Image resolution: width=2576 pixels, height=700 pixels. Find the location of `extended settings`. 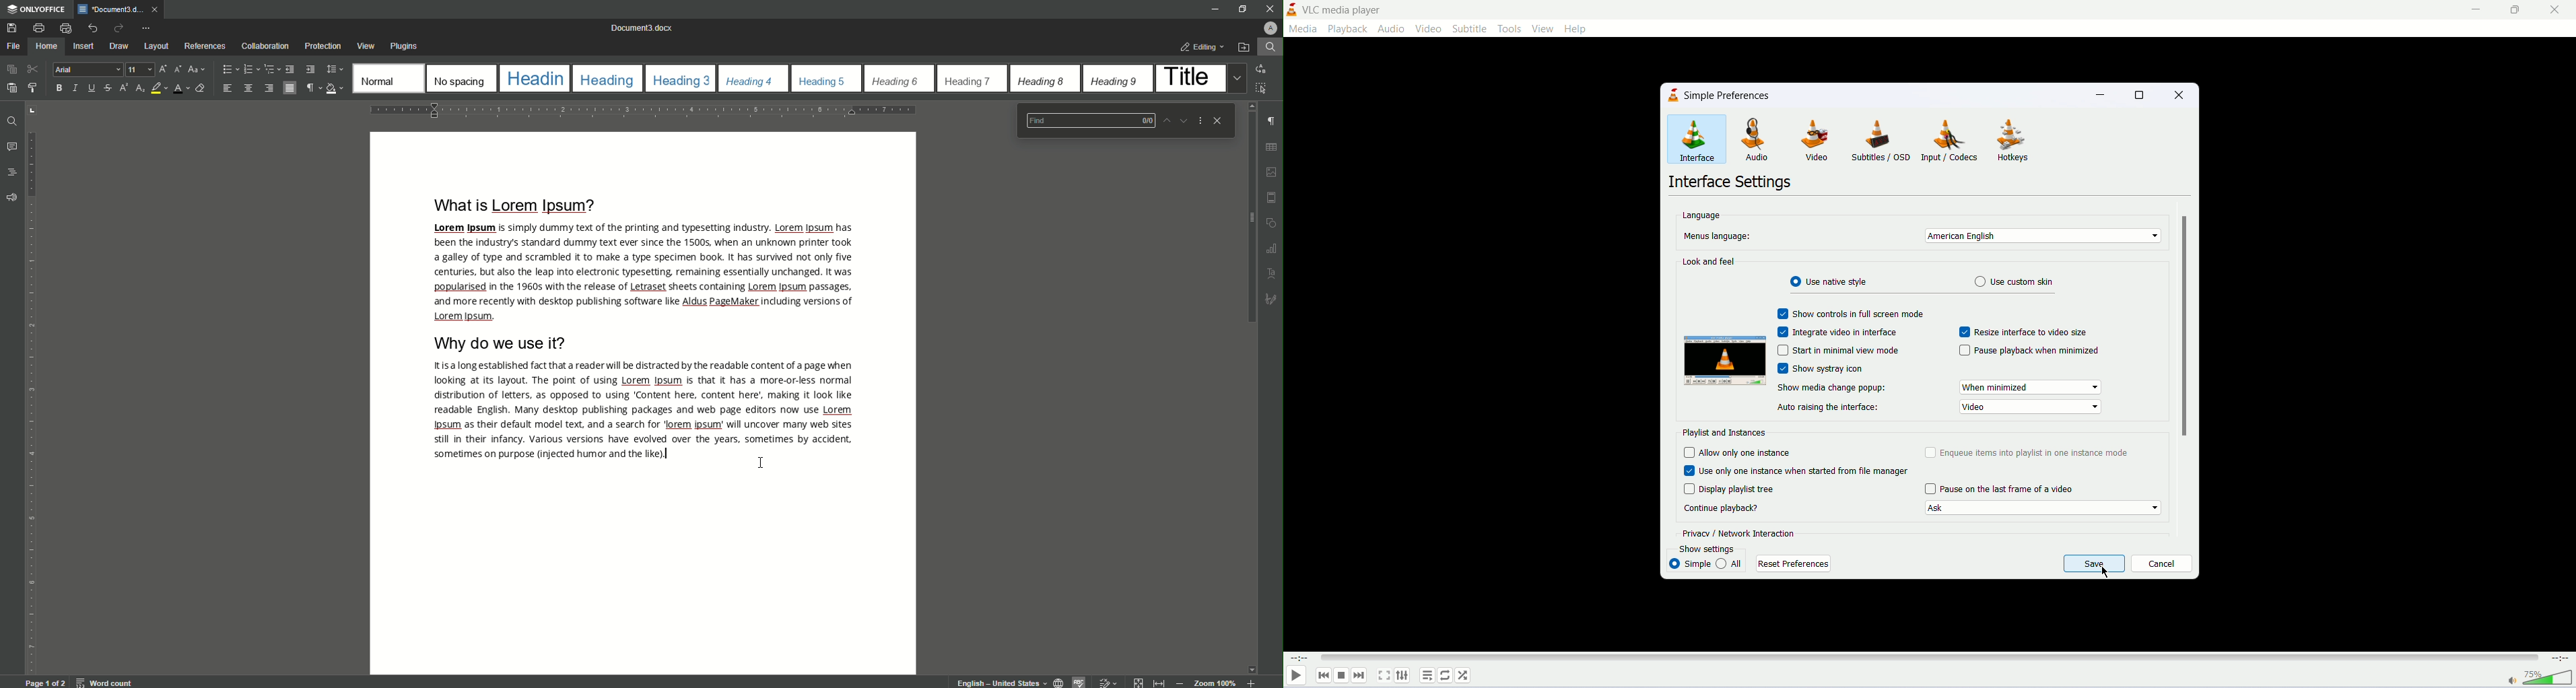

extended settings is located at coordinates (1402, 675).